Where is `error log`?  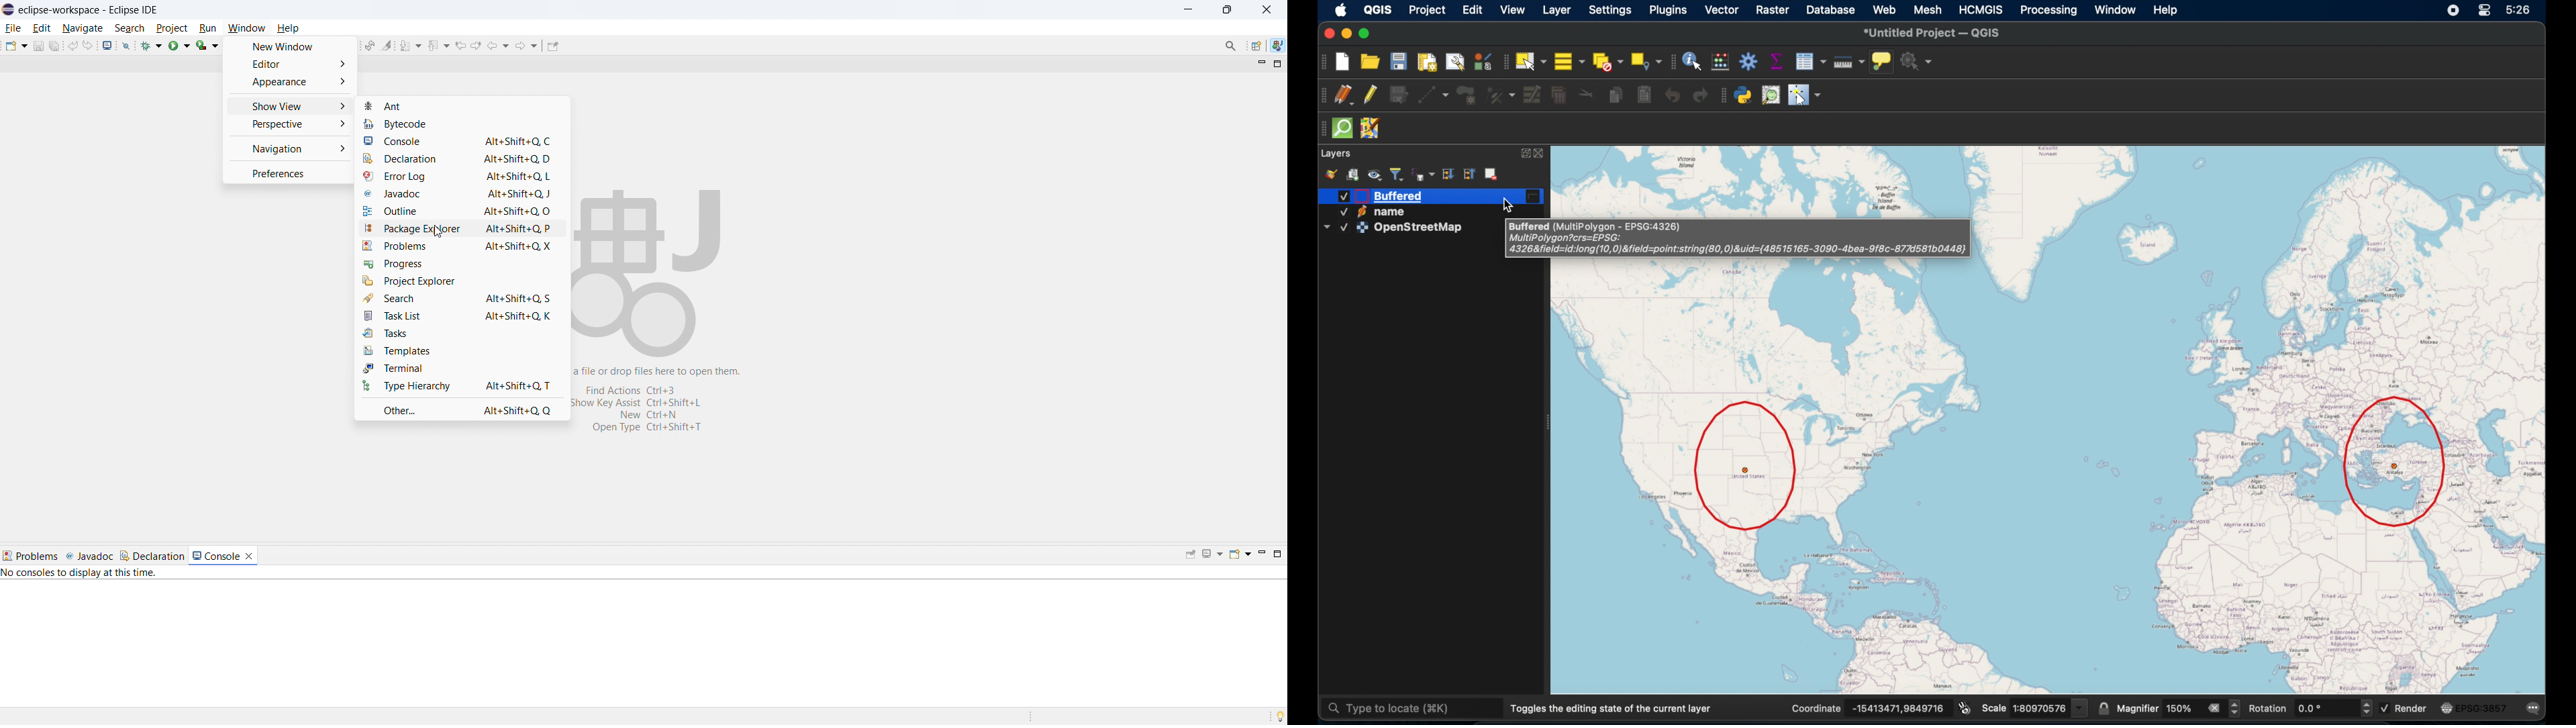
error log is located at coordinates (458, 177).